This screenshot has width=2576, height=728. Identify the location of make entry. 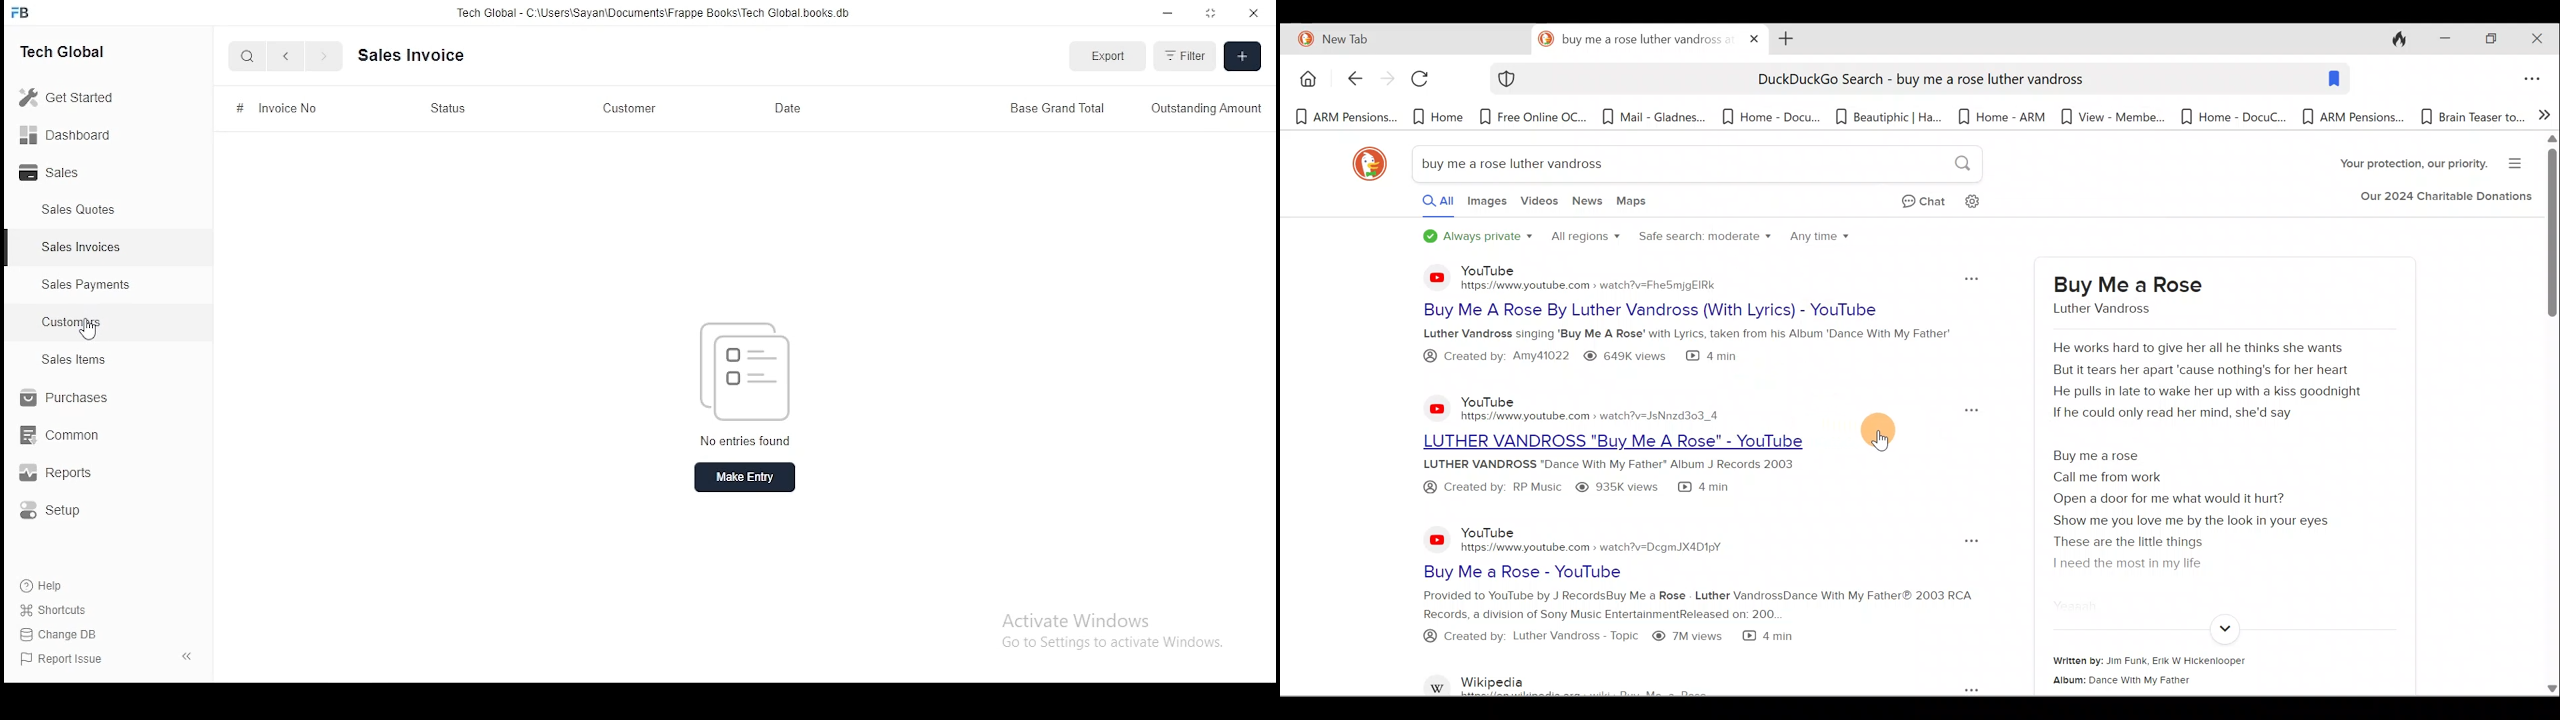
(745, 476).